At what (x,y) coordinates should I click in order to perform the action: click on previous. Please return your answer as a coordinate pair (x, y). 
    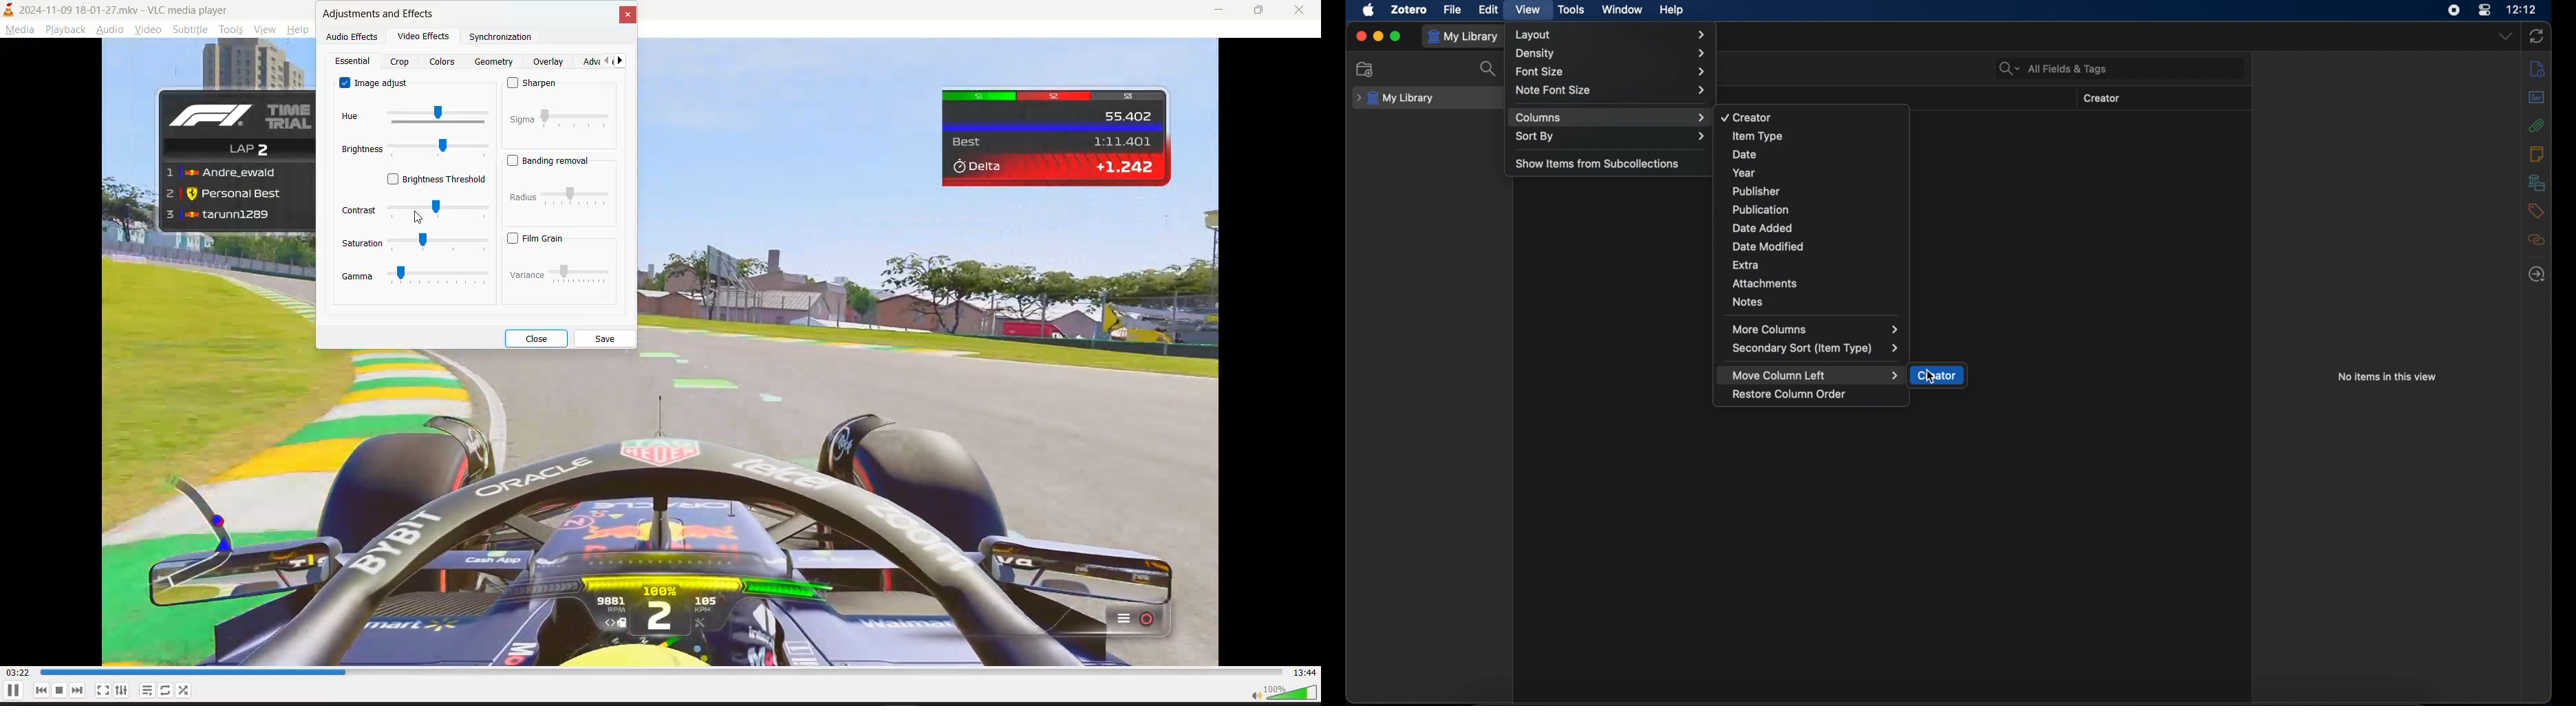
    Looking at the image, I should click on (603, 62).